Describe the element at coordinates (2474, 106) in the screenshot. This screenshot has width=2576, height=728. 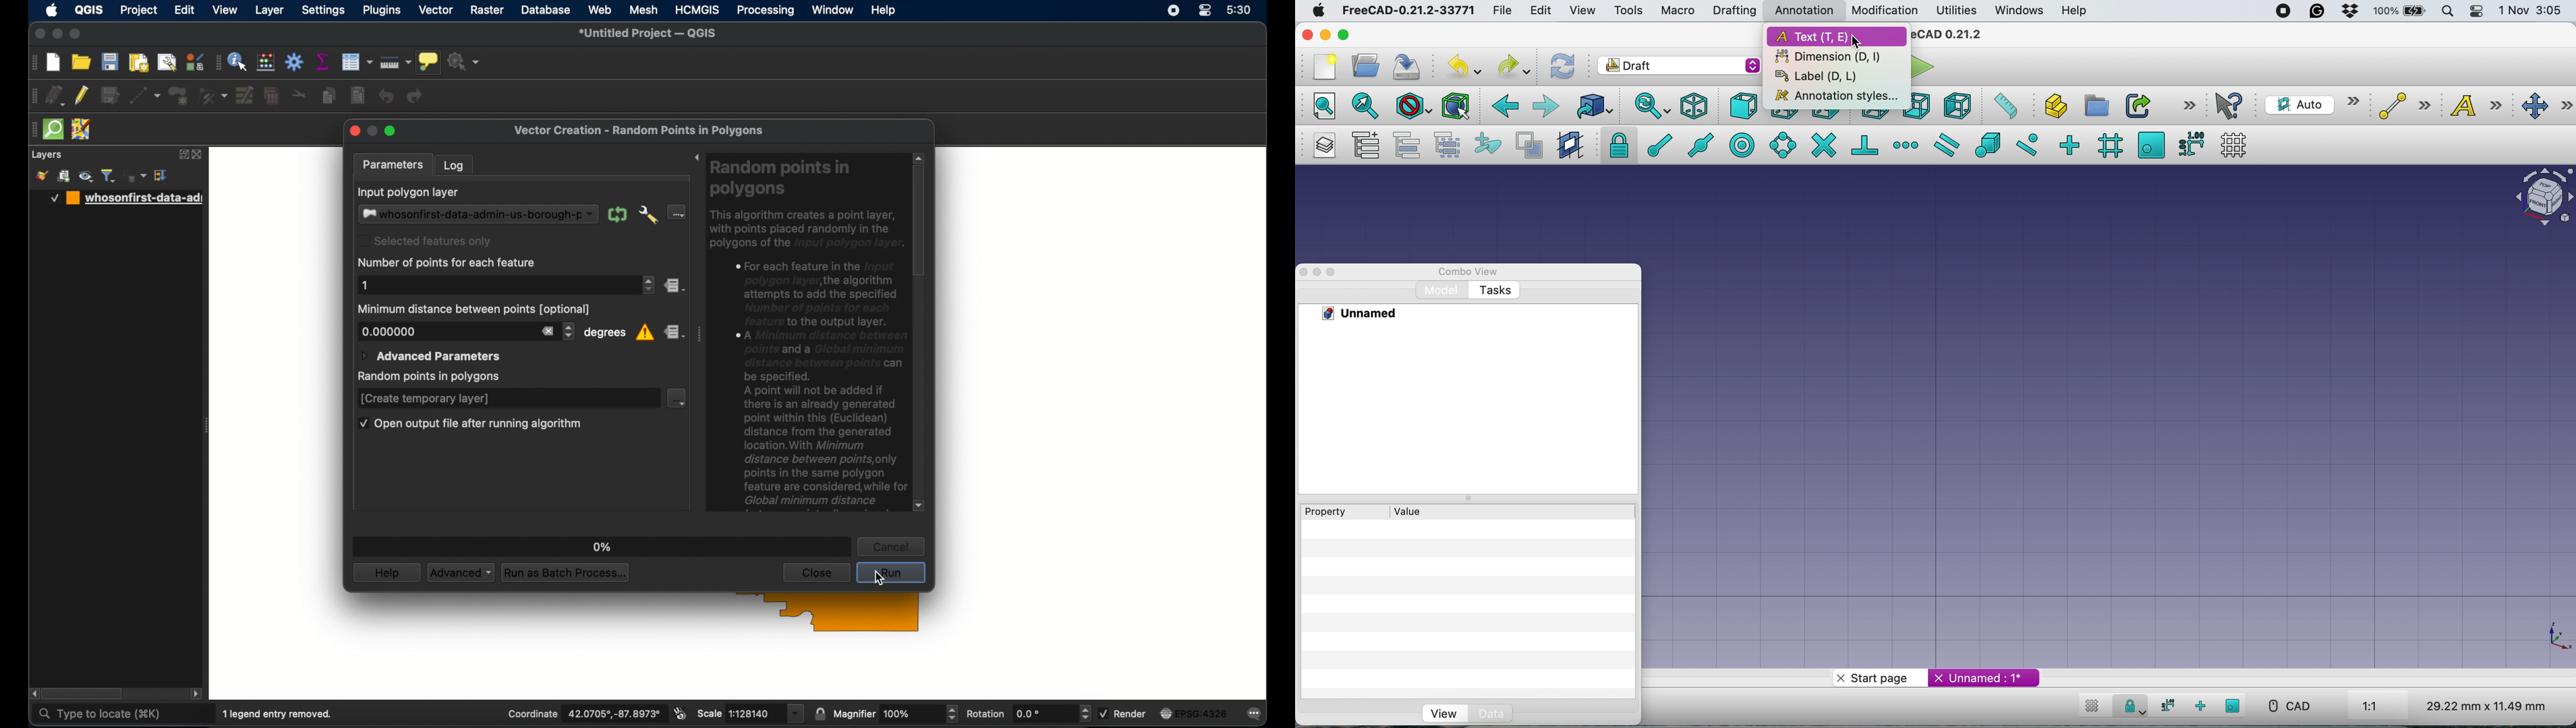
I see `text` at that location.